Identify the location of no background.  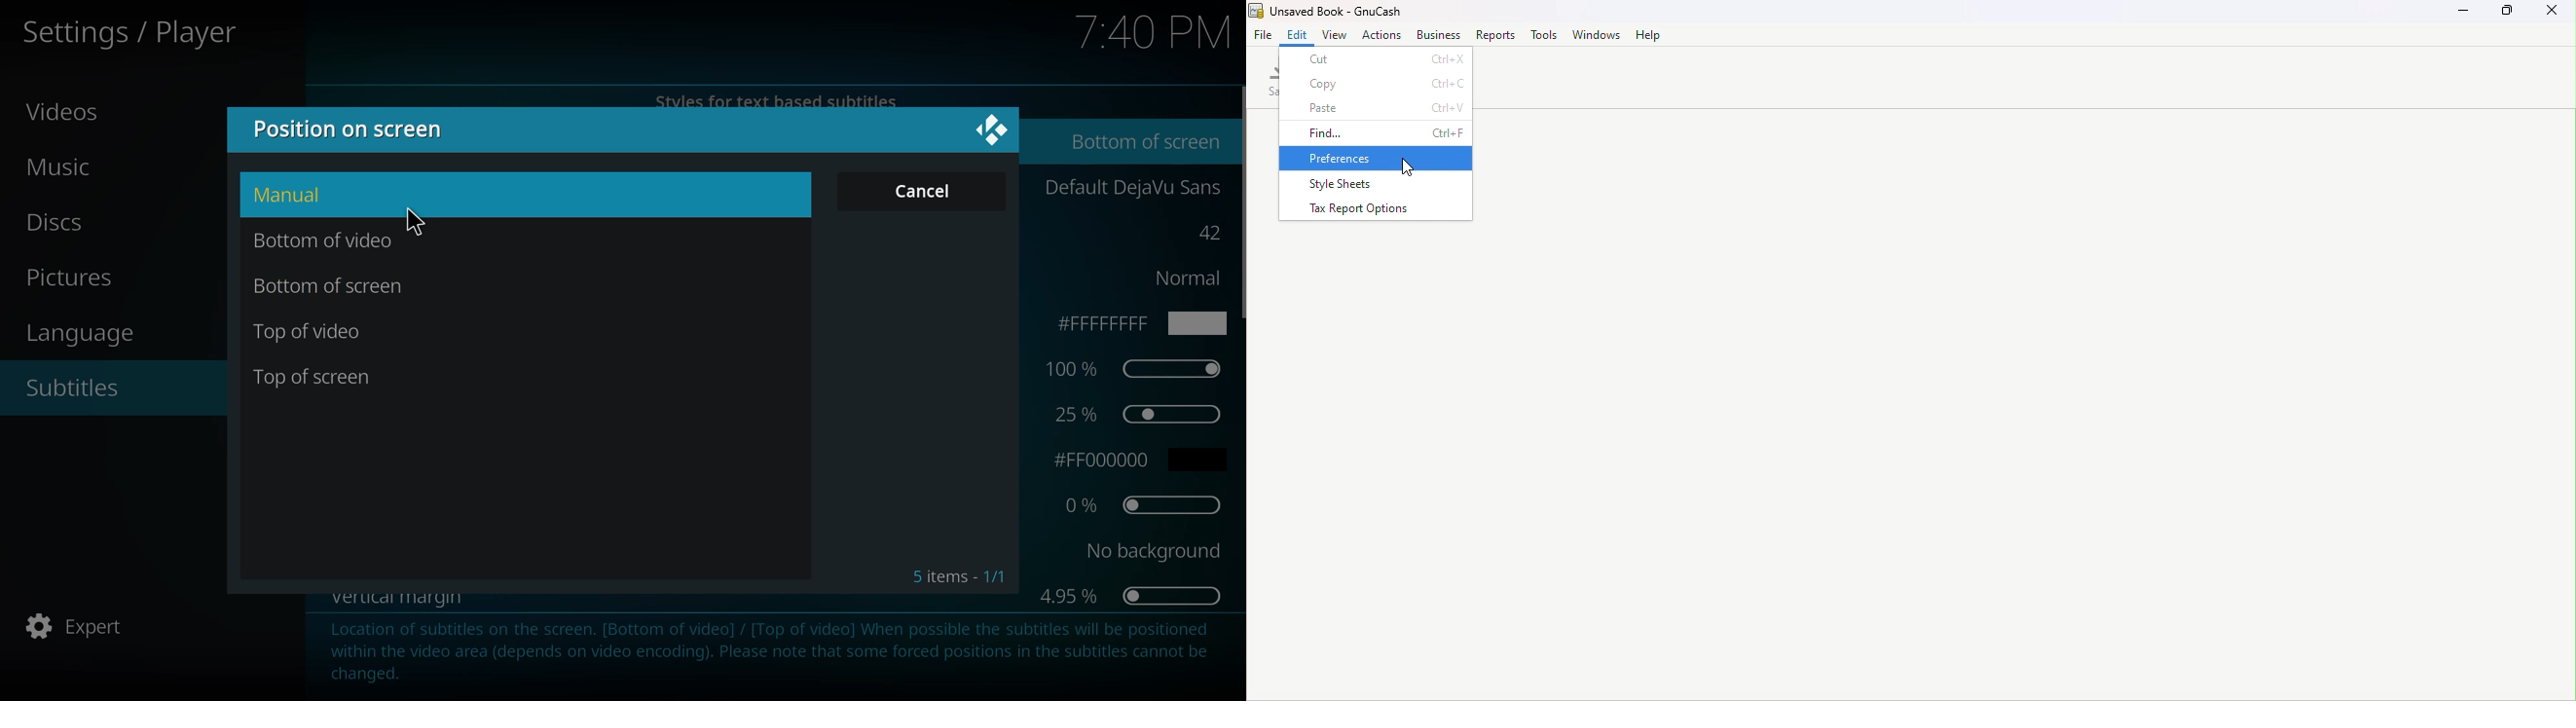
(1150, 548).